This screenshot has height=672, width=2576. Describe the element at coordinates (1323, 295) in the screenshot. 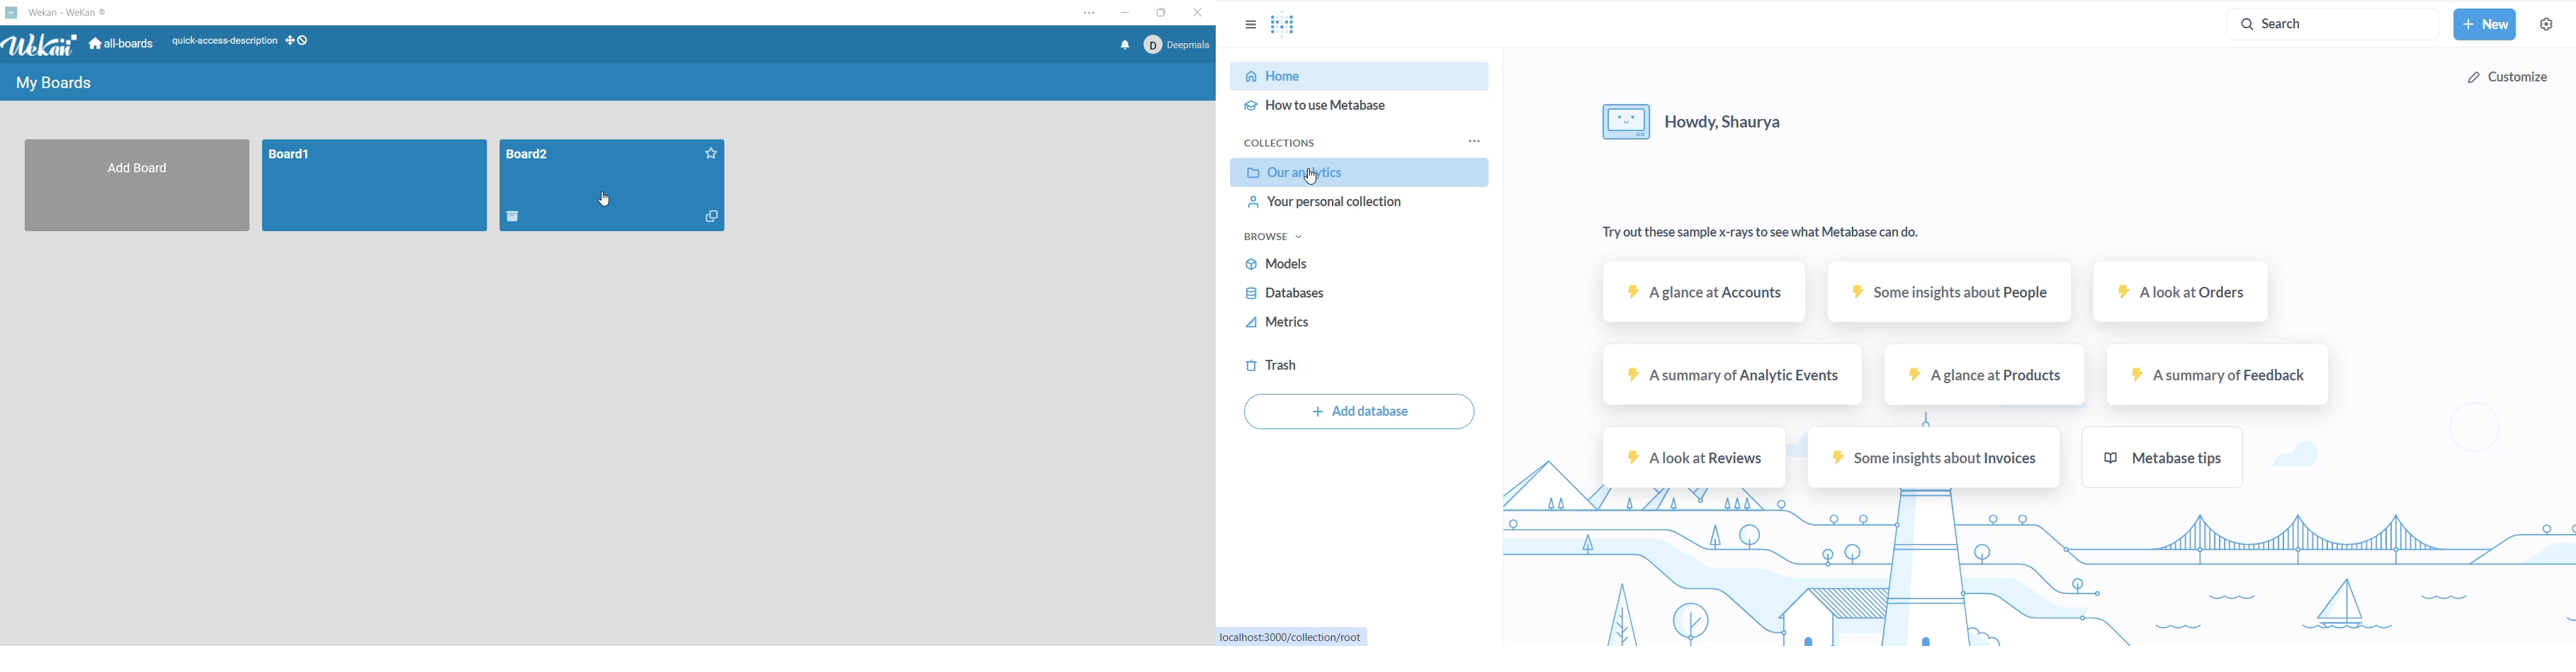

I see `databases` at that location.